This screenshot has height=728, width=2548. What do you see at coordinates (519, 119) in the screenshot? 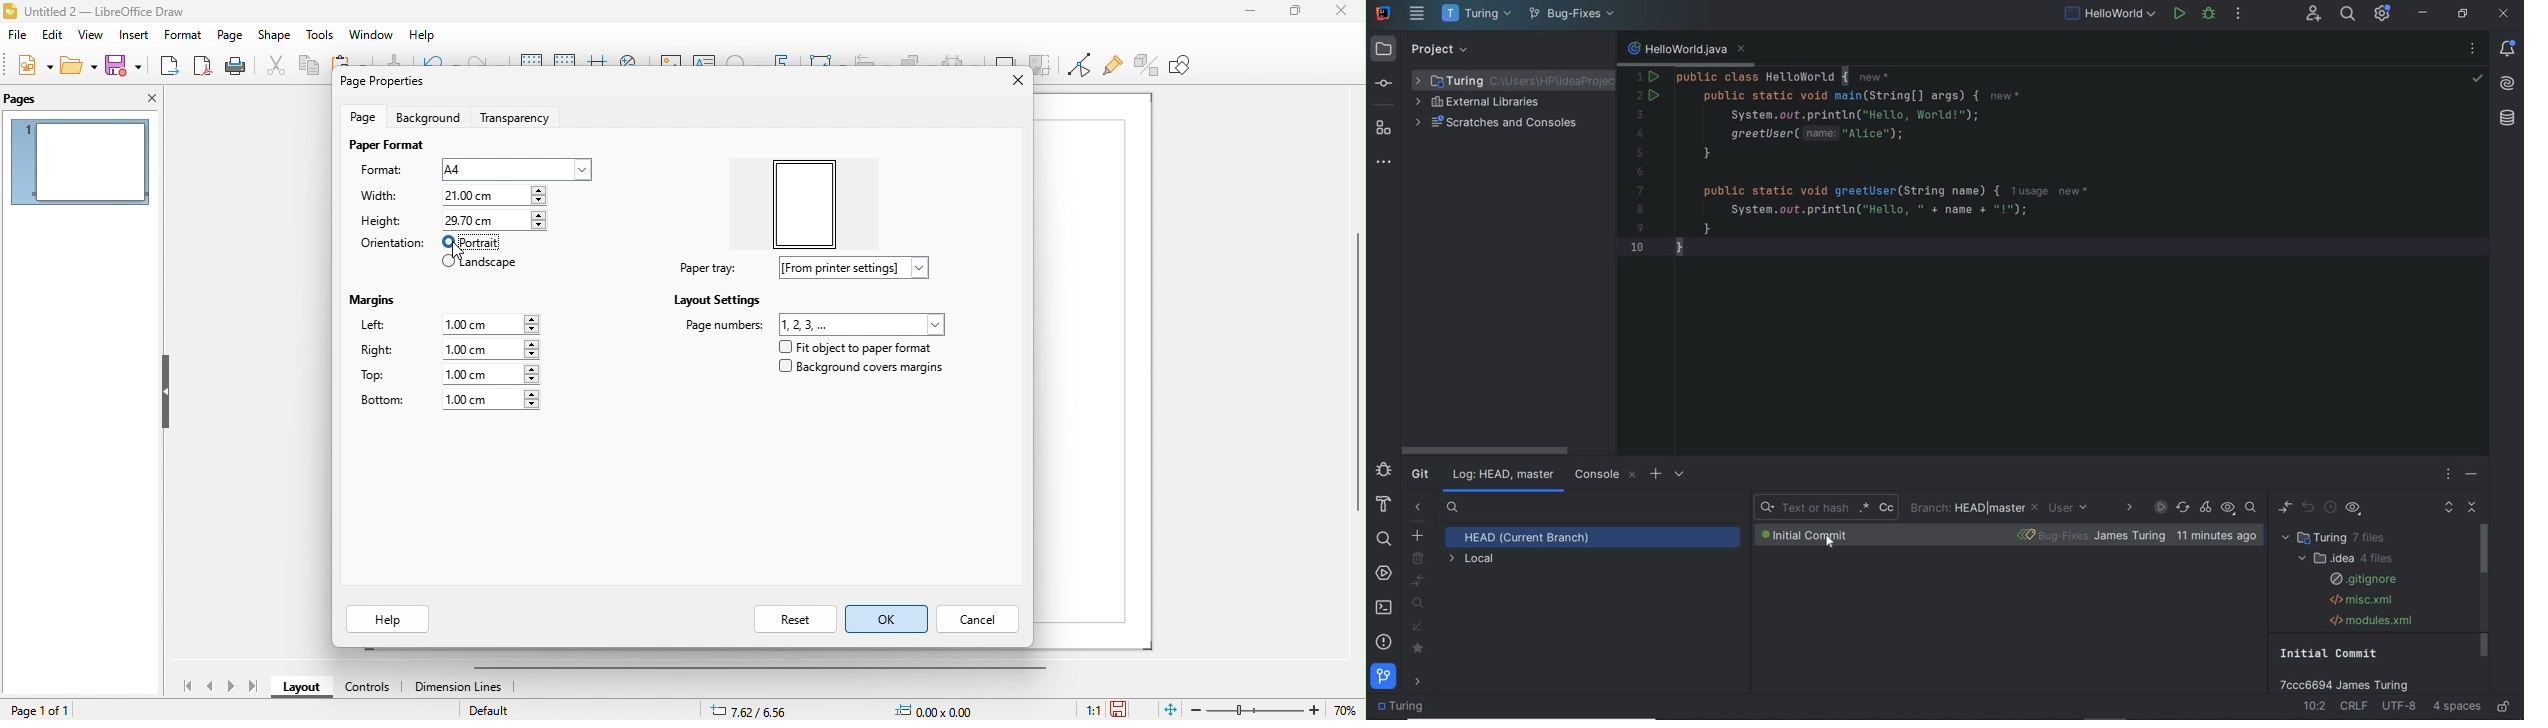
I see `transparency` at bounding box center [519, 119].